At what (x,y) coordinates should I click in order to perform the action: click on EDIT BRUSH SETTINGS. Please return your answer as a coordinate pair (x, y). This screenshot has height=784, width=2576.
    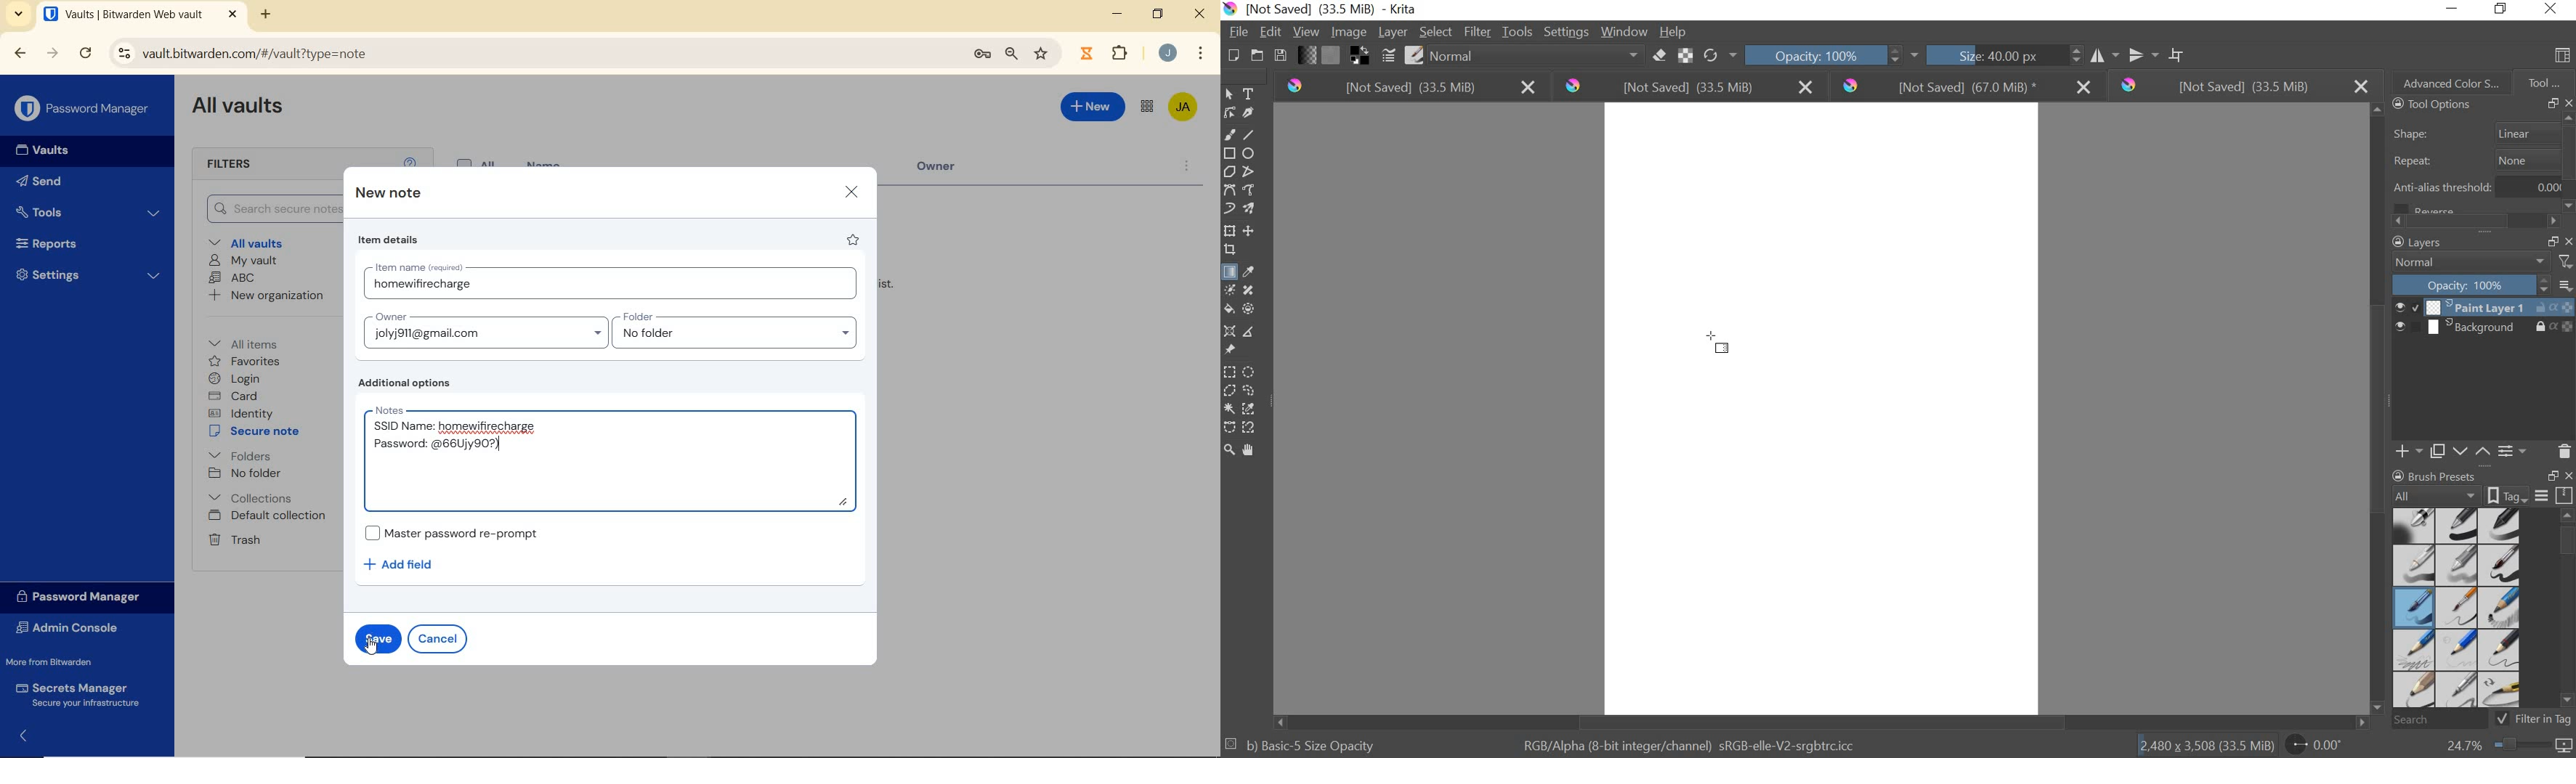
    Looking at the image, I should click on (1386, 56).